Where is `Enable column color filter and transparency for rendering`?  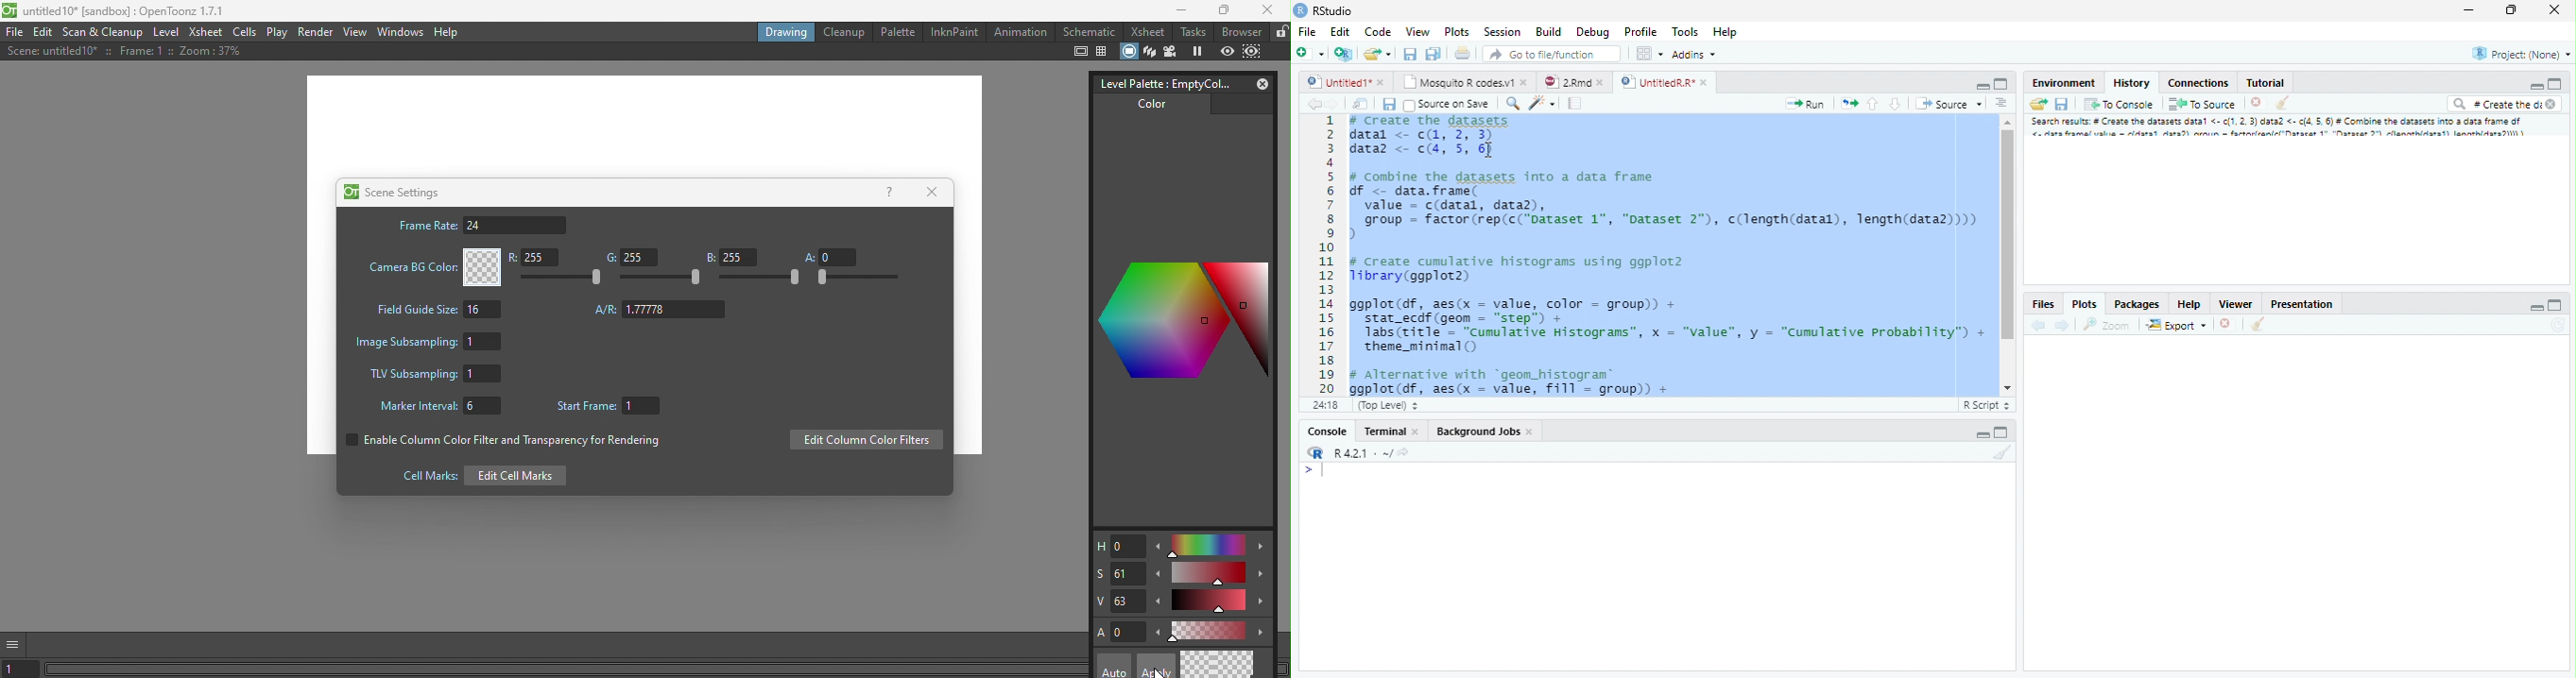
Enable column color filter and transparency for rendering is located at coordinates (500, 443).